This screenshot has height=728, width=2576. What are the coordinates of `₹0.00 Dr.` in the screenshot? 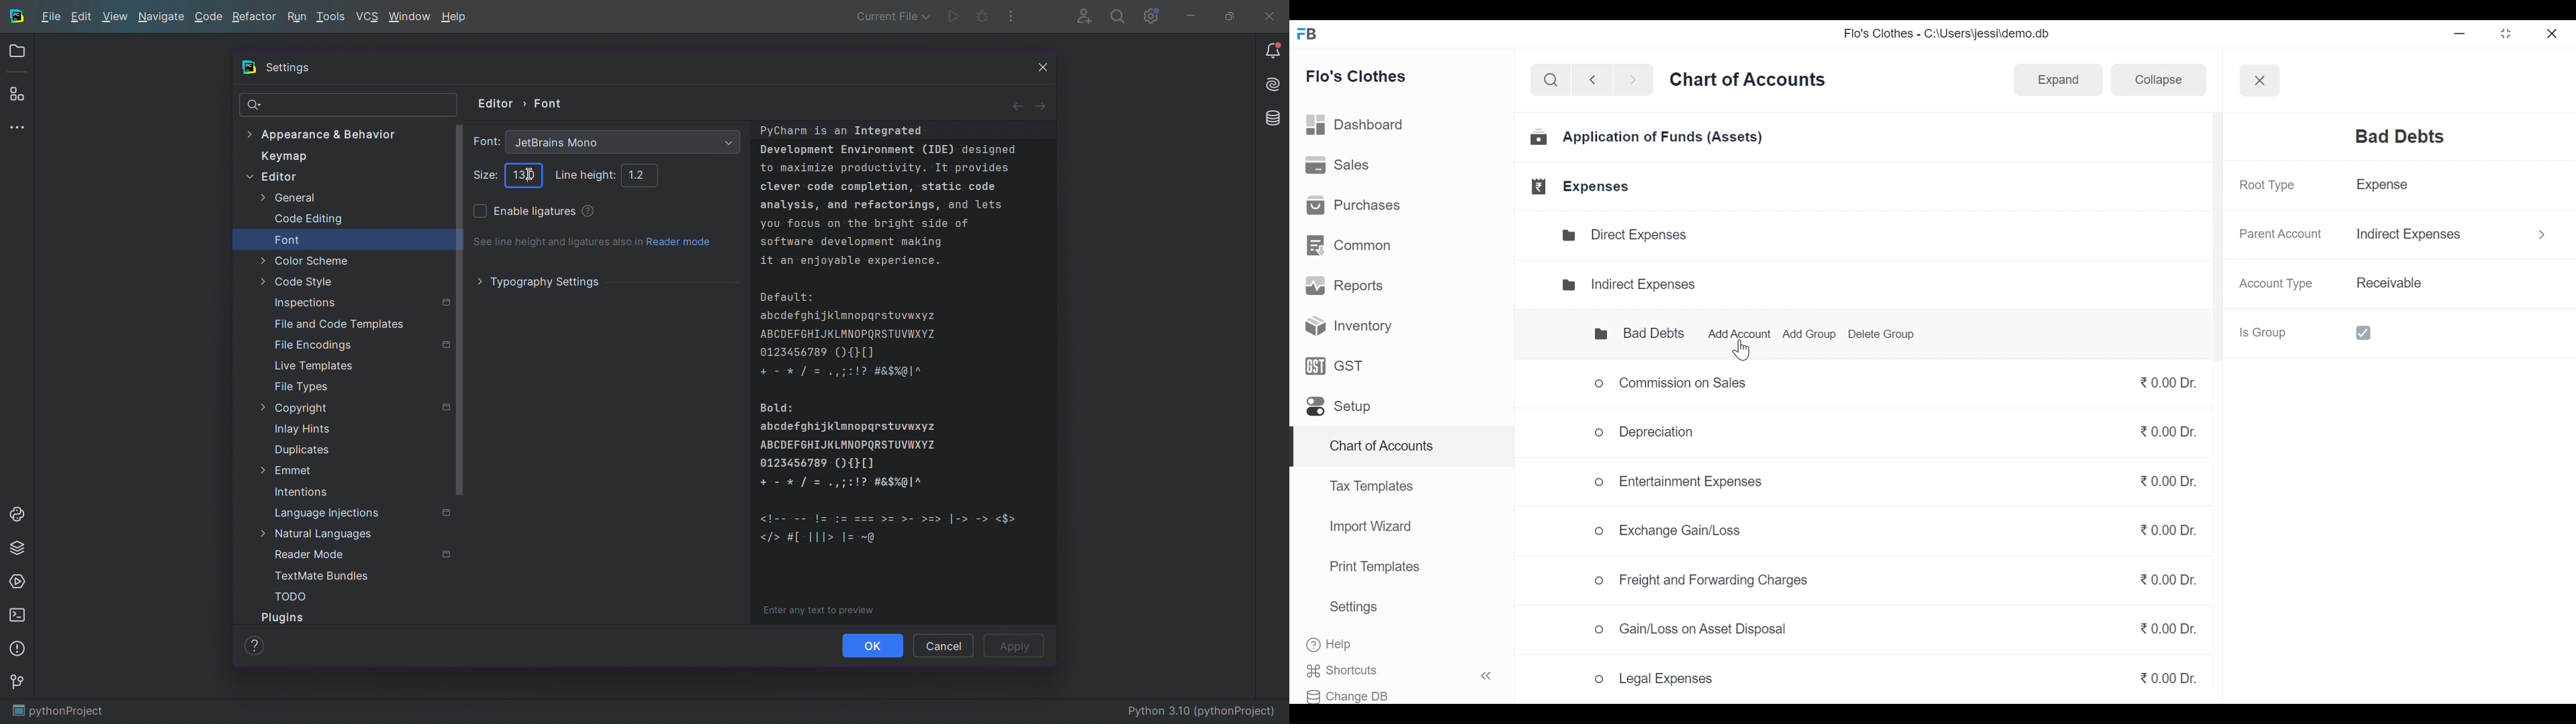 It's located at (2165, 433).